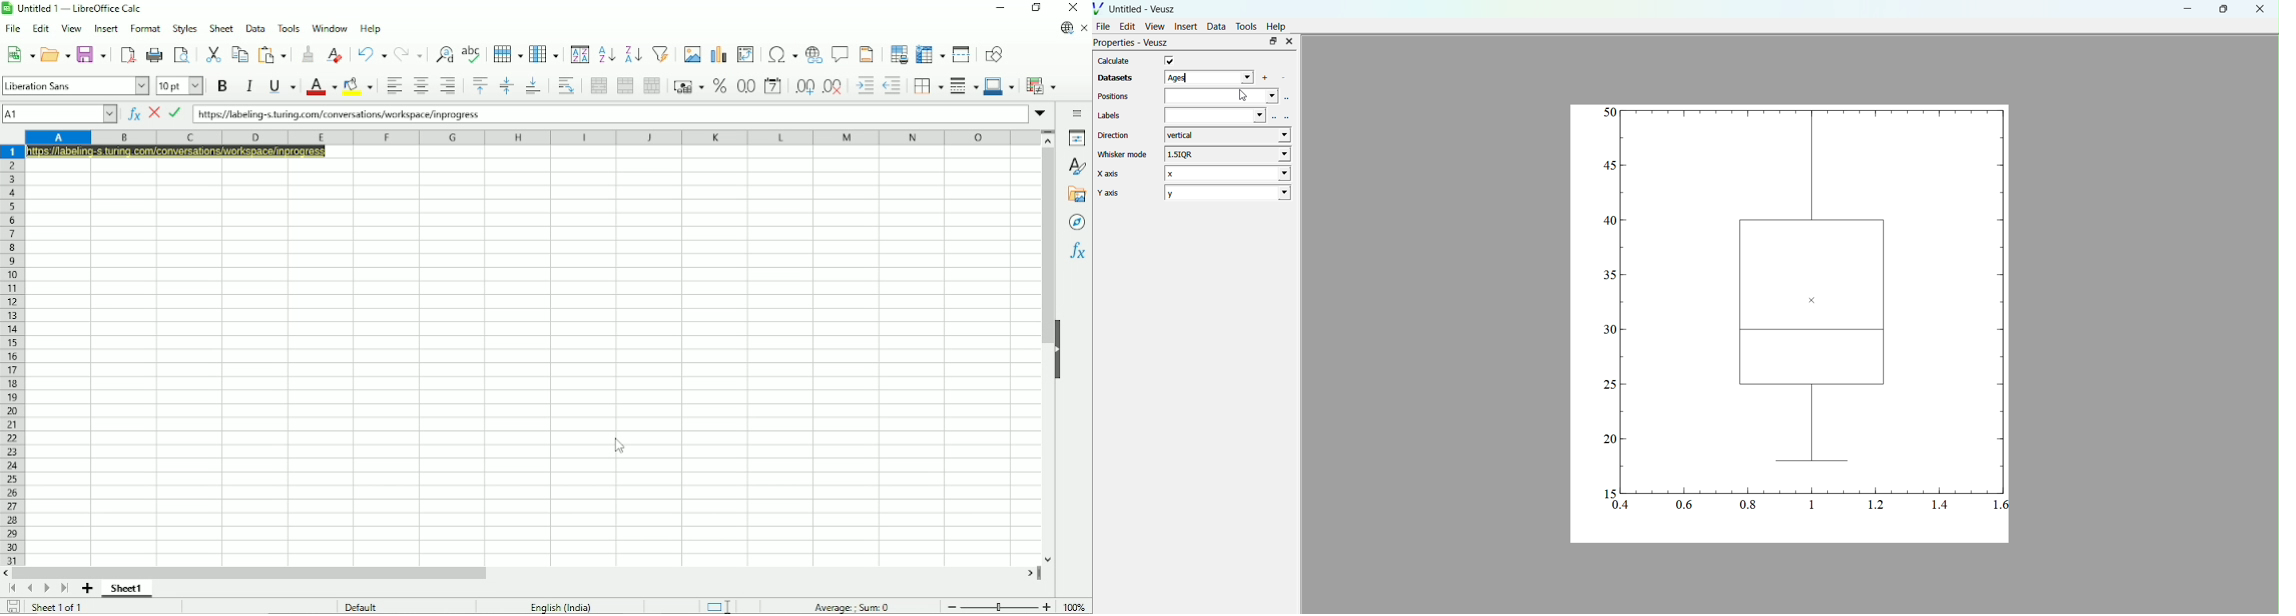 This screenshot has width=2296, height=616. What do you see at coordinates (719, 605) in the screenshot?
I see `Standard selection` at bounding box center [719, 605].